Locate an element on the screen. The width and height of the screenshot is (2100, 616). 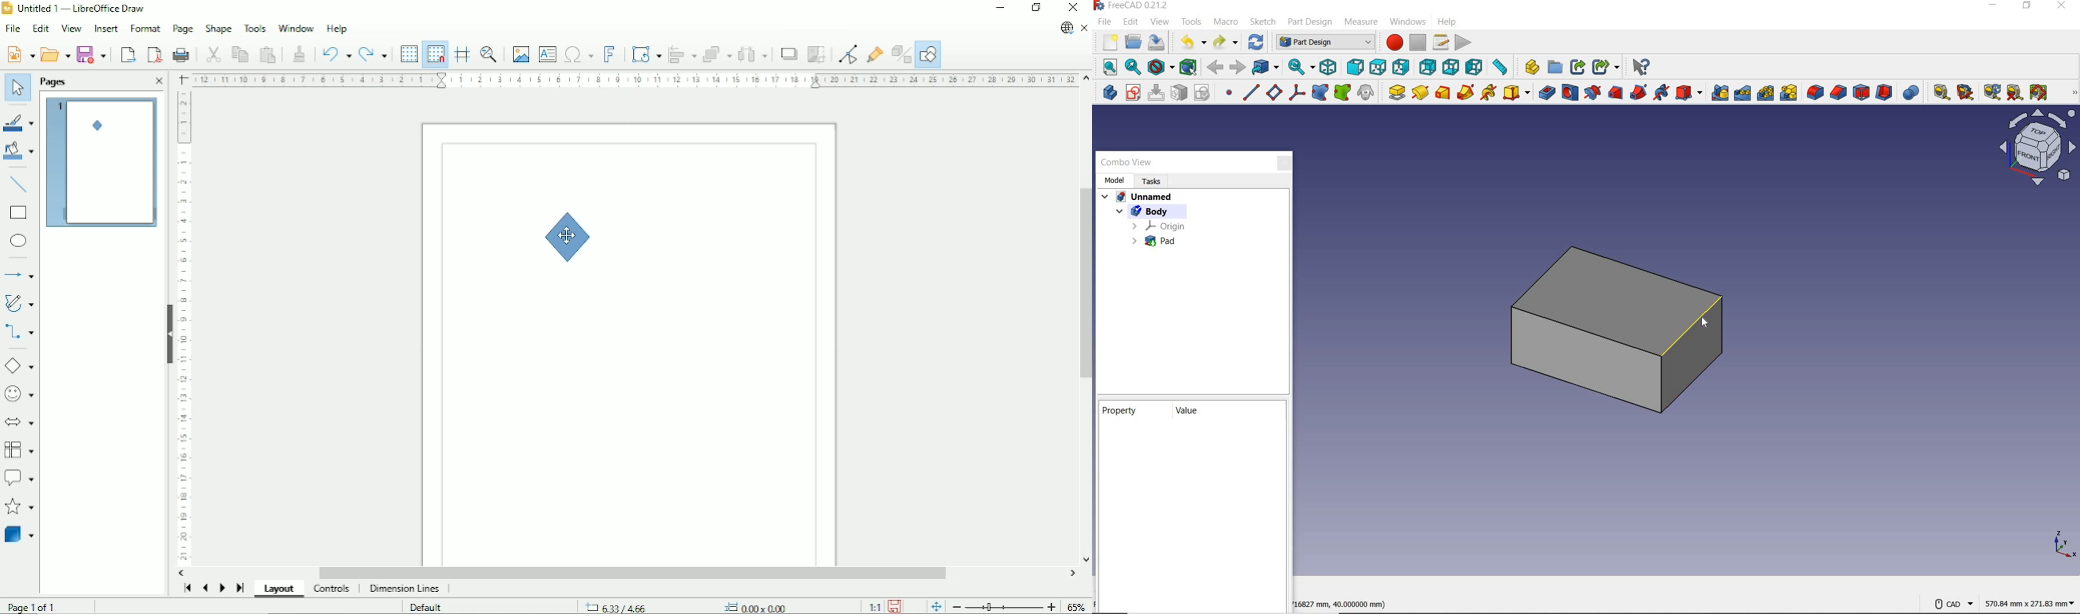
Lines and arrows is located at coordinates (21, 274).